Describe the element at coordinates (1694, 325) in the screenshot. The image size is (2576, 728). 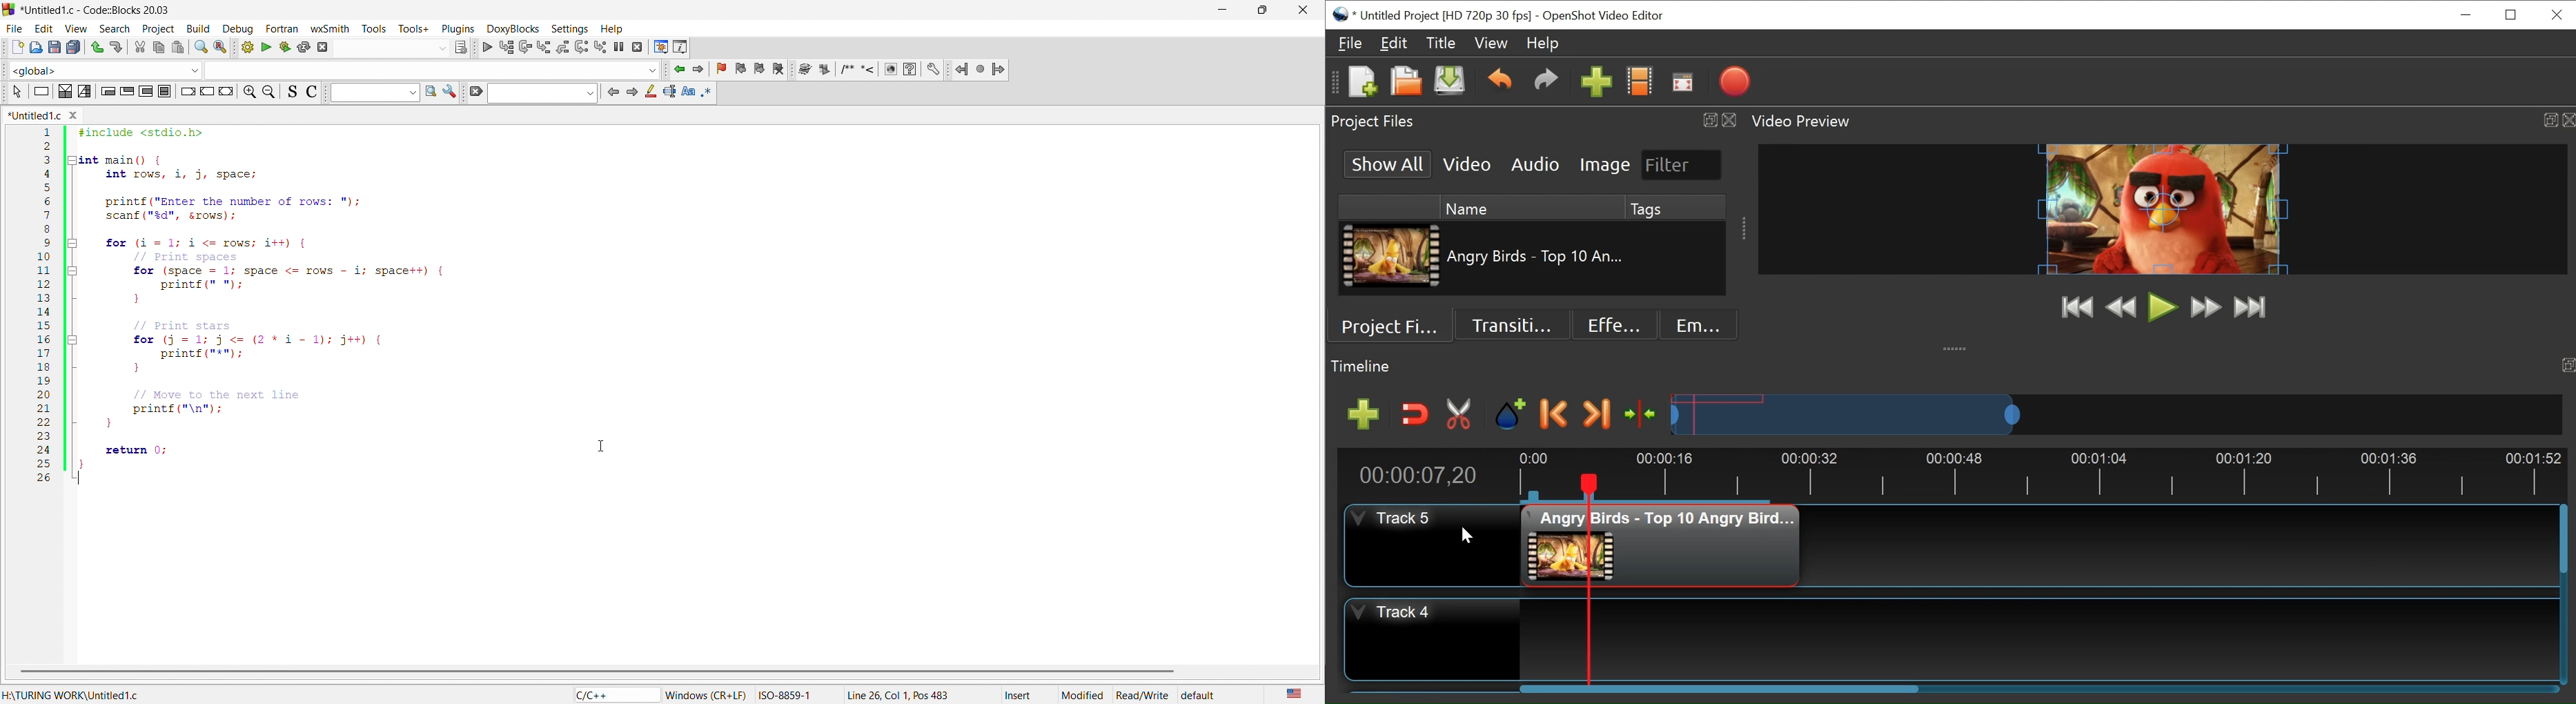
I see `Emoji` at that location.